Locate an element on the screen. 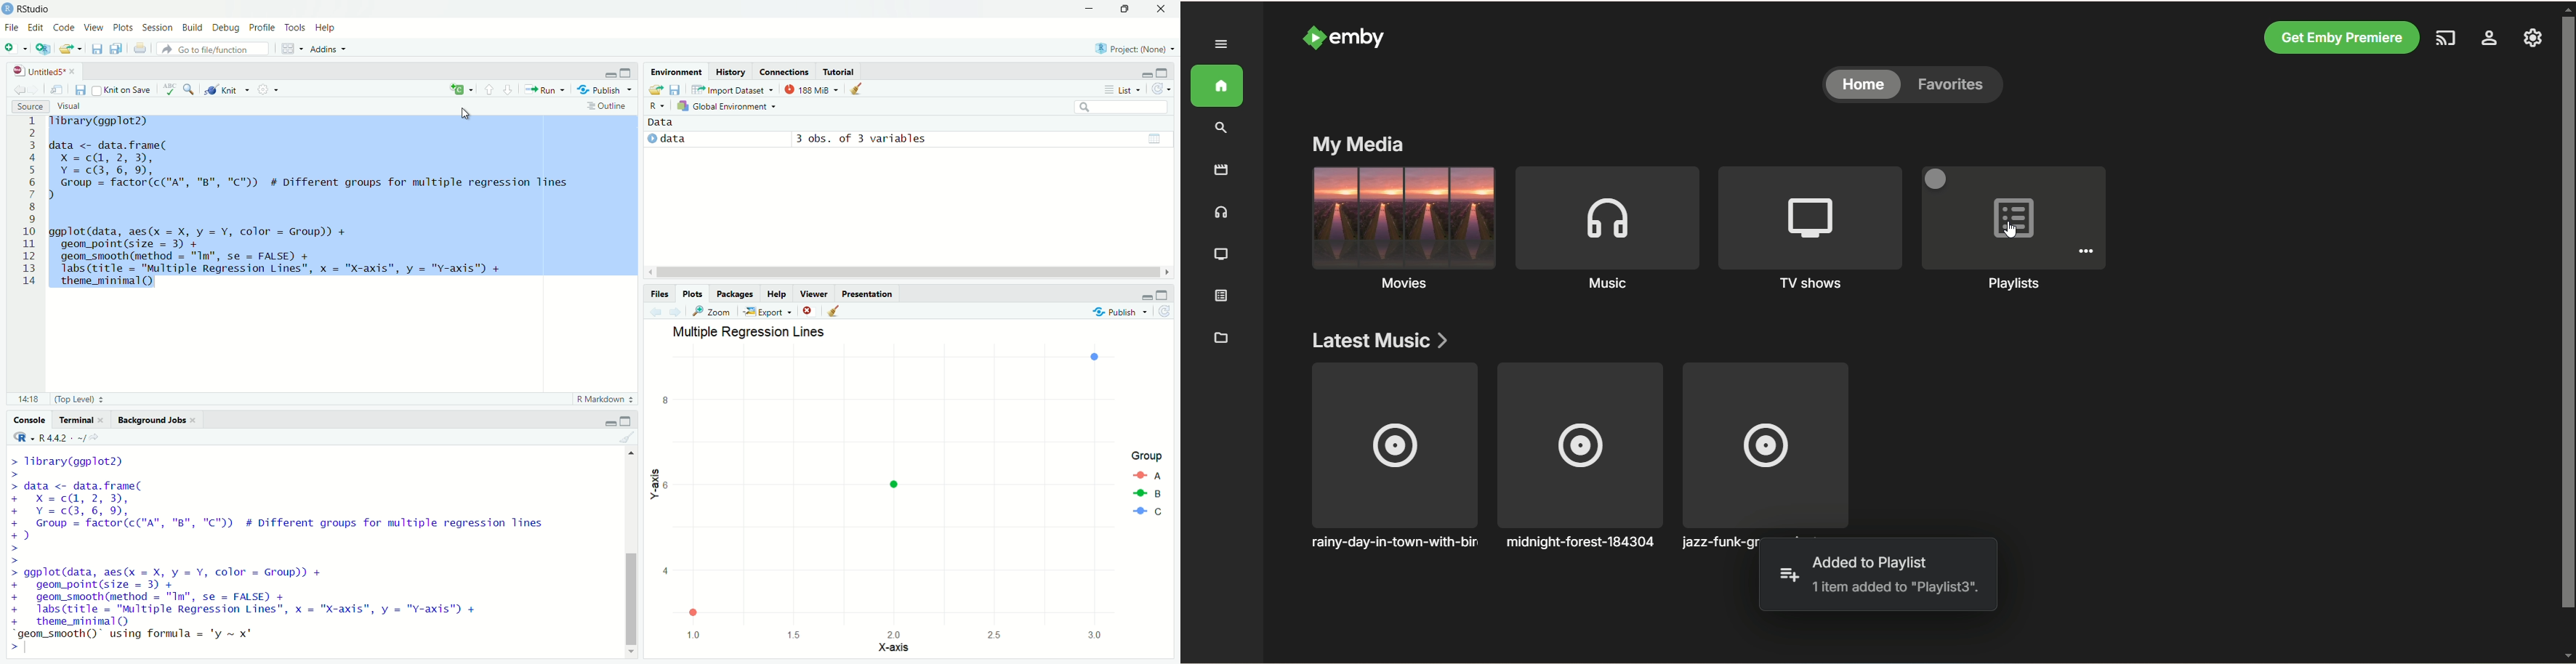  chart is located at coordinates (909, 492).